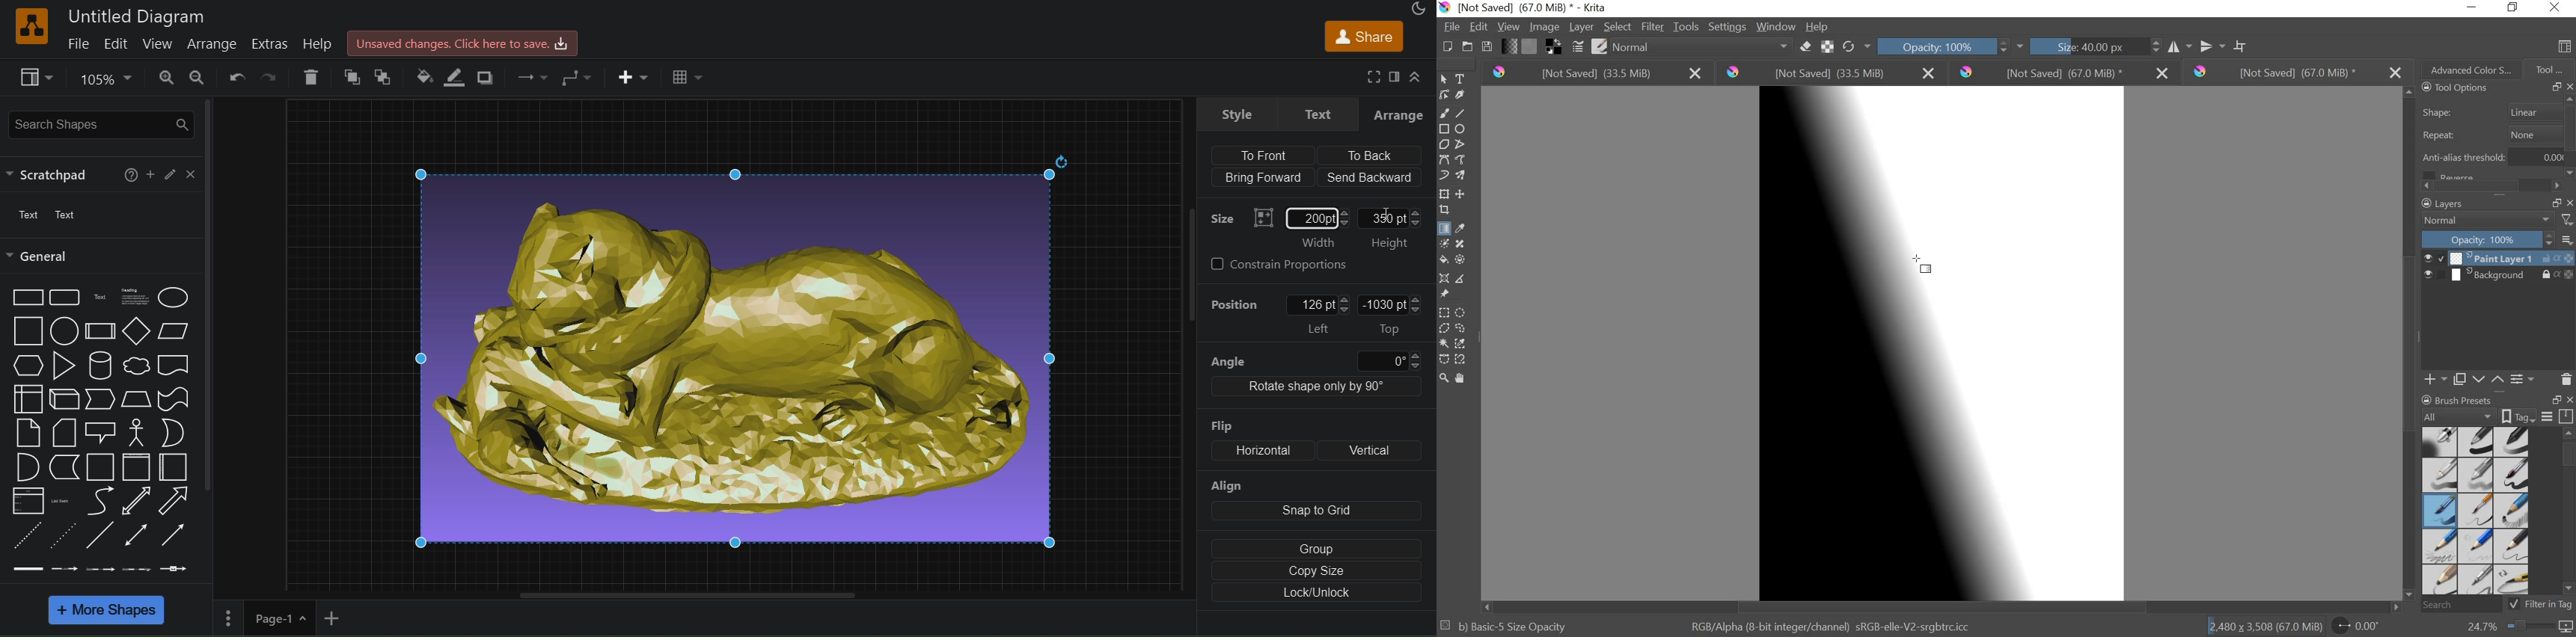 Image resolution: width=2576 pixels, height=644 pixels. I want to click on Height, so click(1392, 244).